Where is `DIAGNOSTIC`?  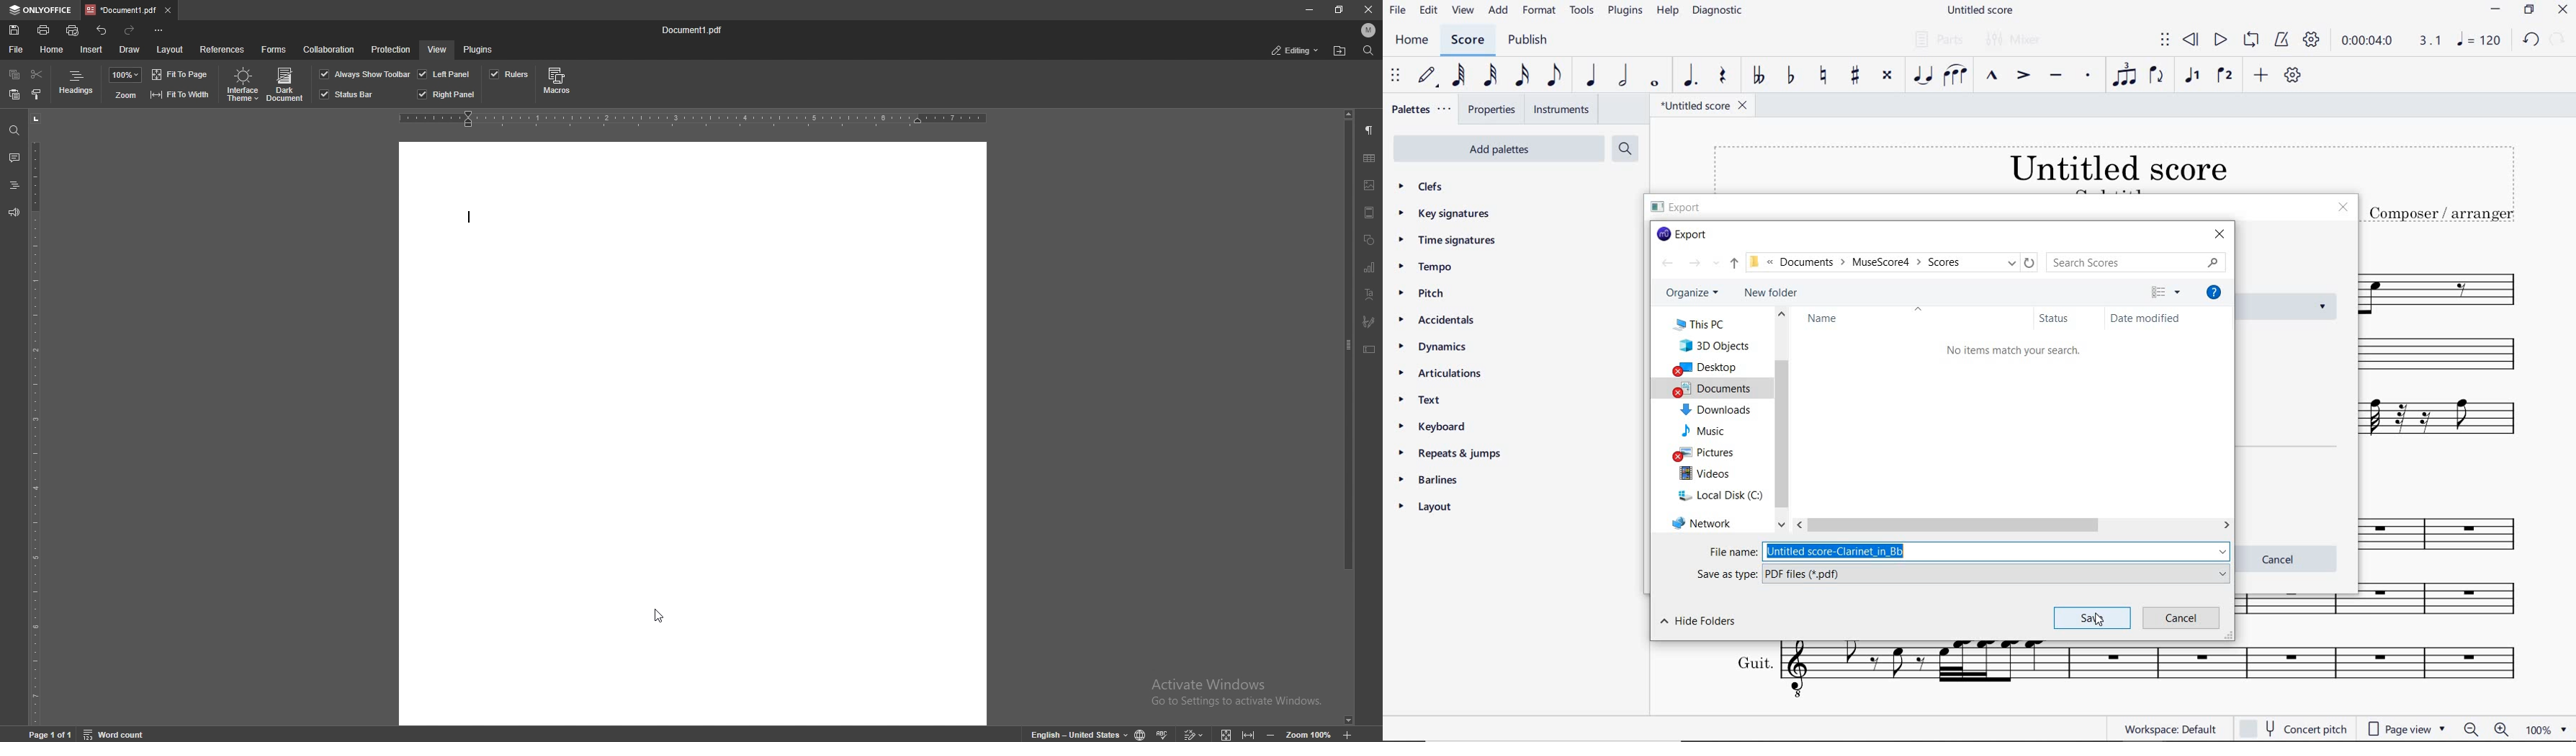 DIAGNOSTIC is located at coordinates (1717, 11).